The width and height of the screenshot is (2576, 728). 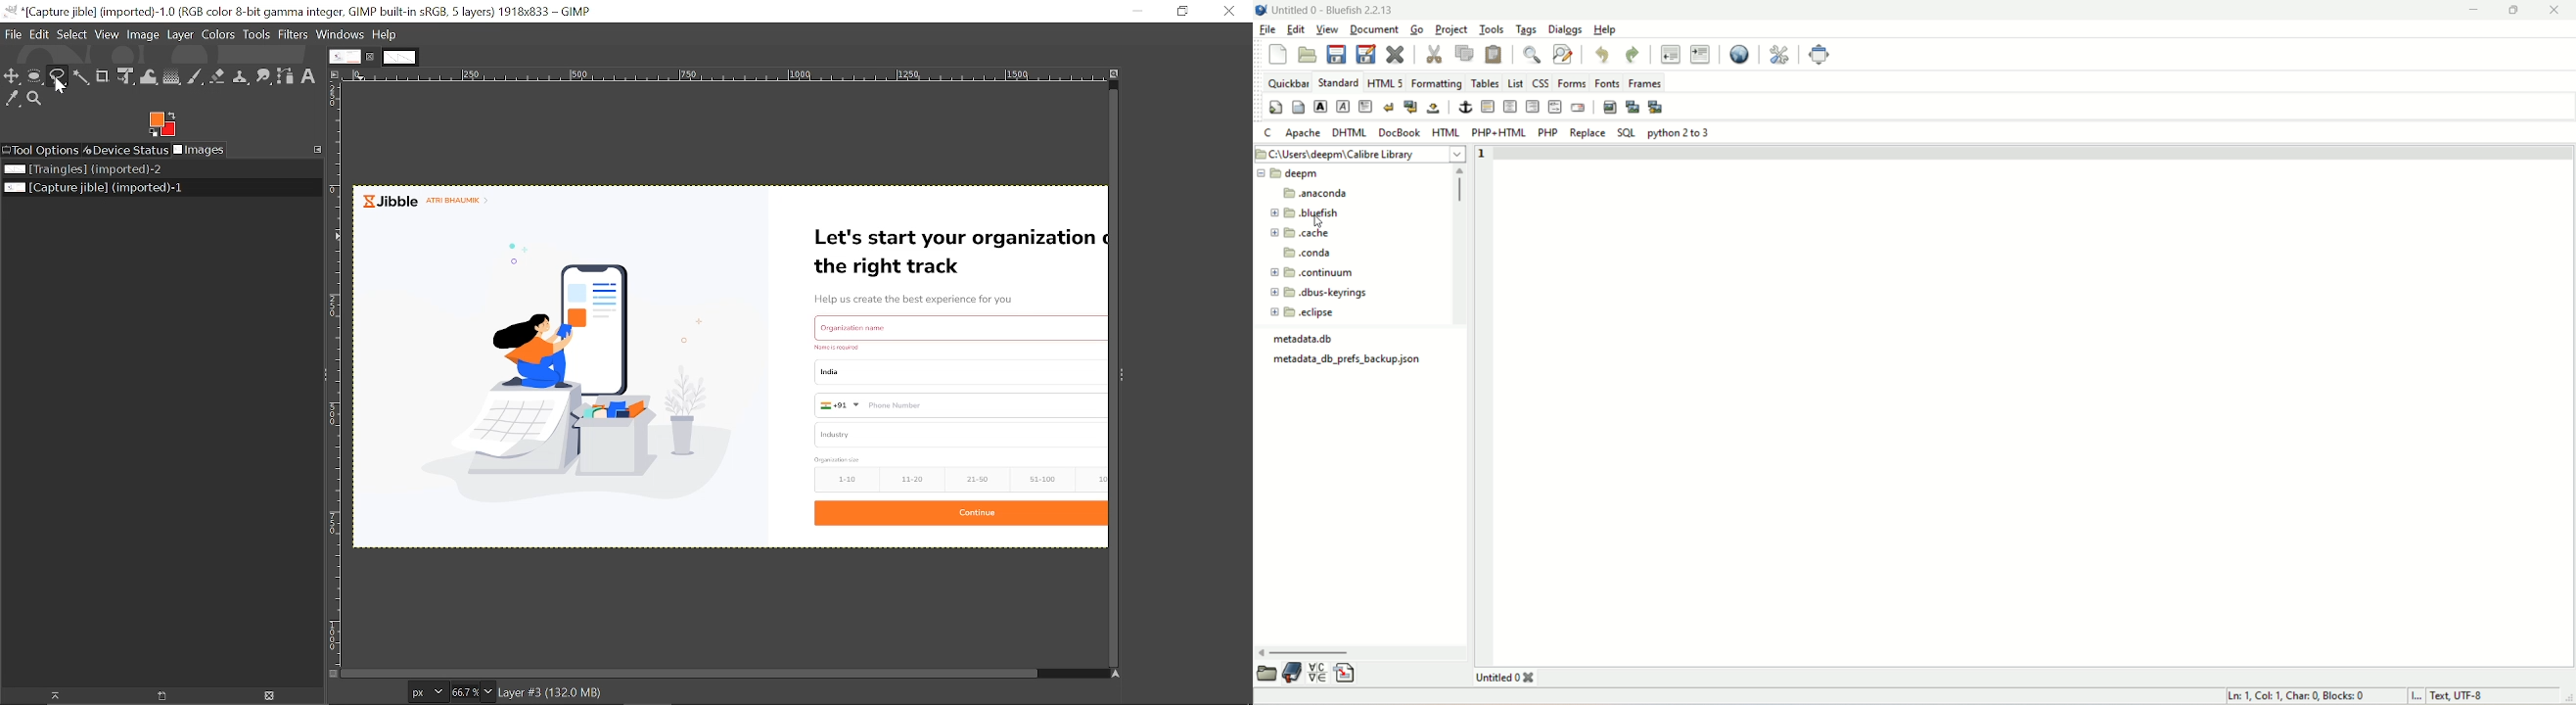 What do you see at coordinates (59, 77) in the screenshot?
I see `Free select tool` at bounding box center [59, 77].